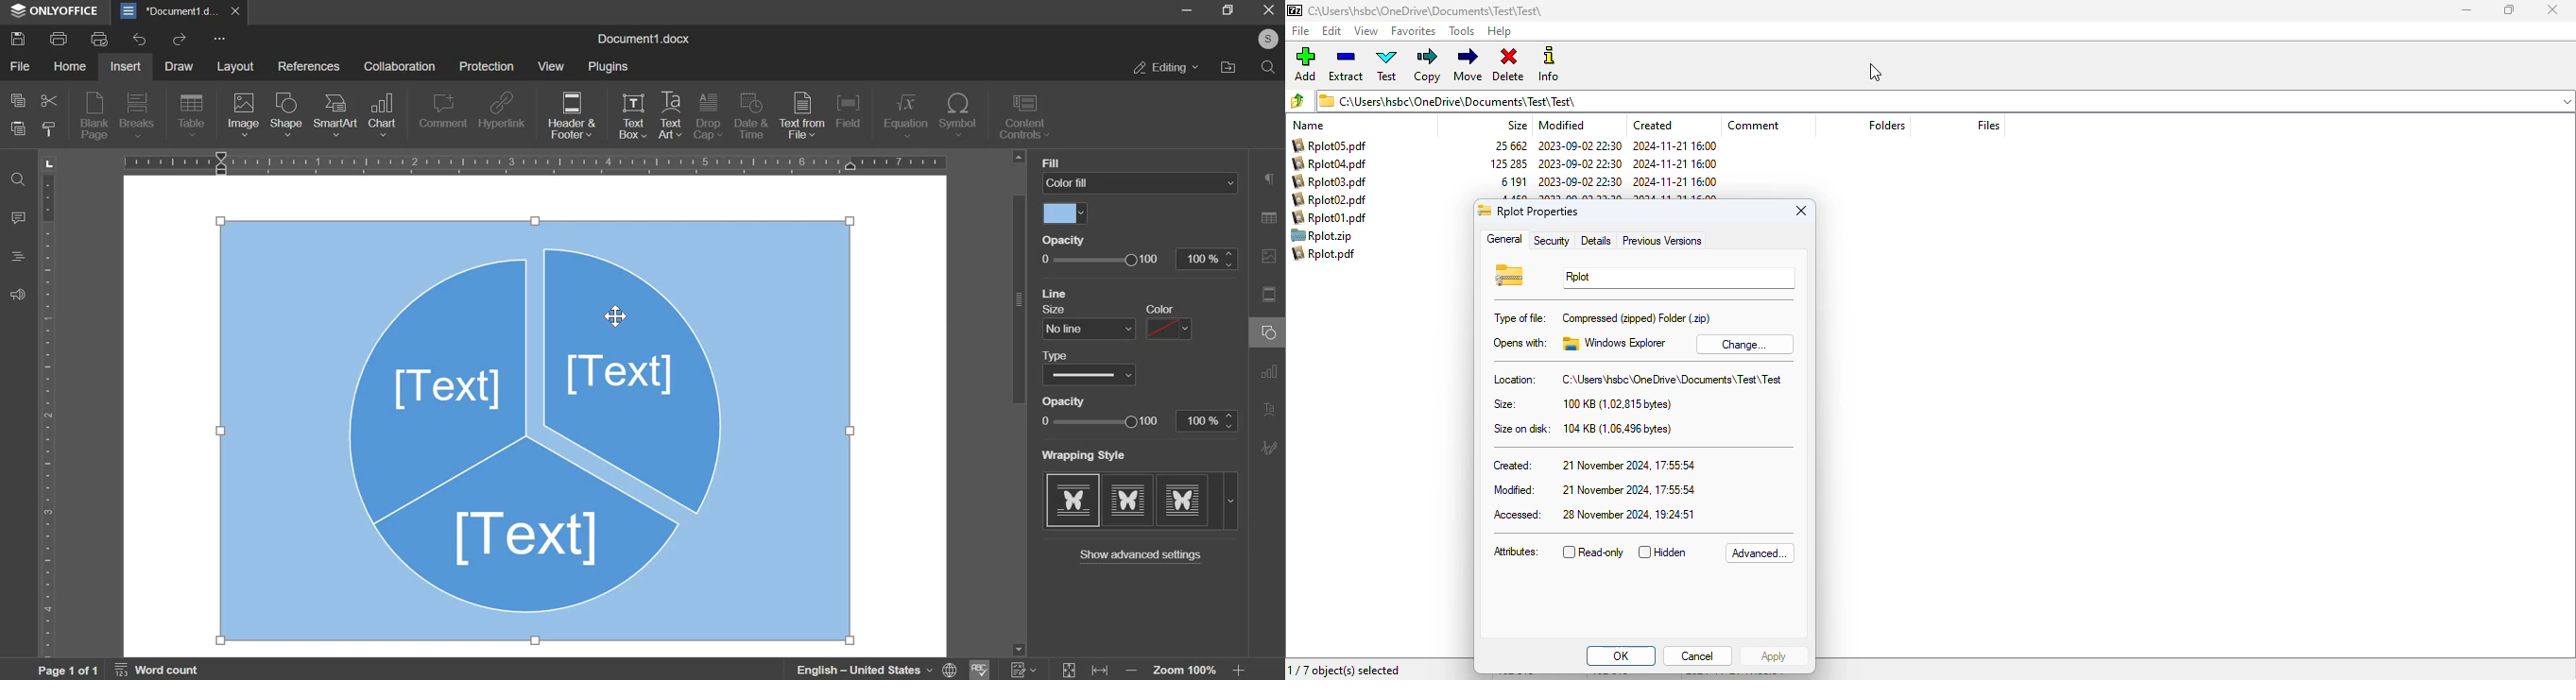 This screenshot has height=700, width=2576. What do you see at coordinates (1774, 656) in the screenshot?
I see `apply` at bounding box center [1774, 656].